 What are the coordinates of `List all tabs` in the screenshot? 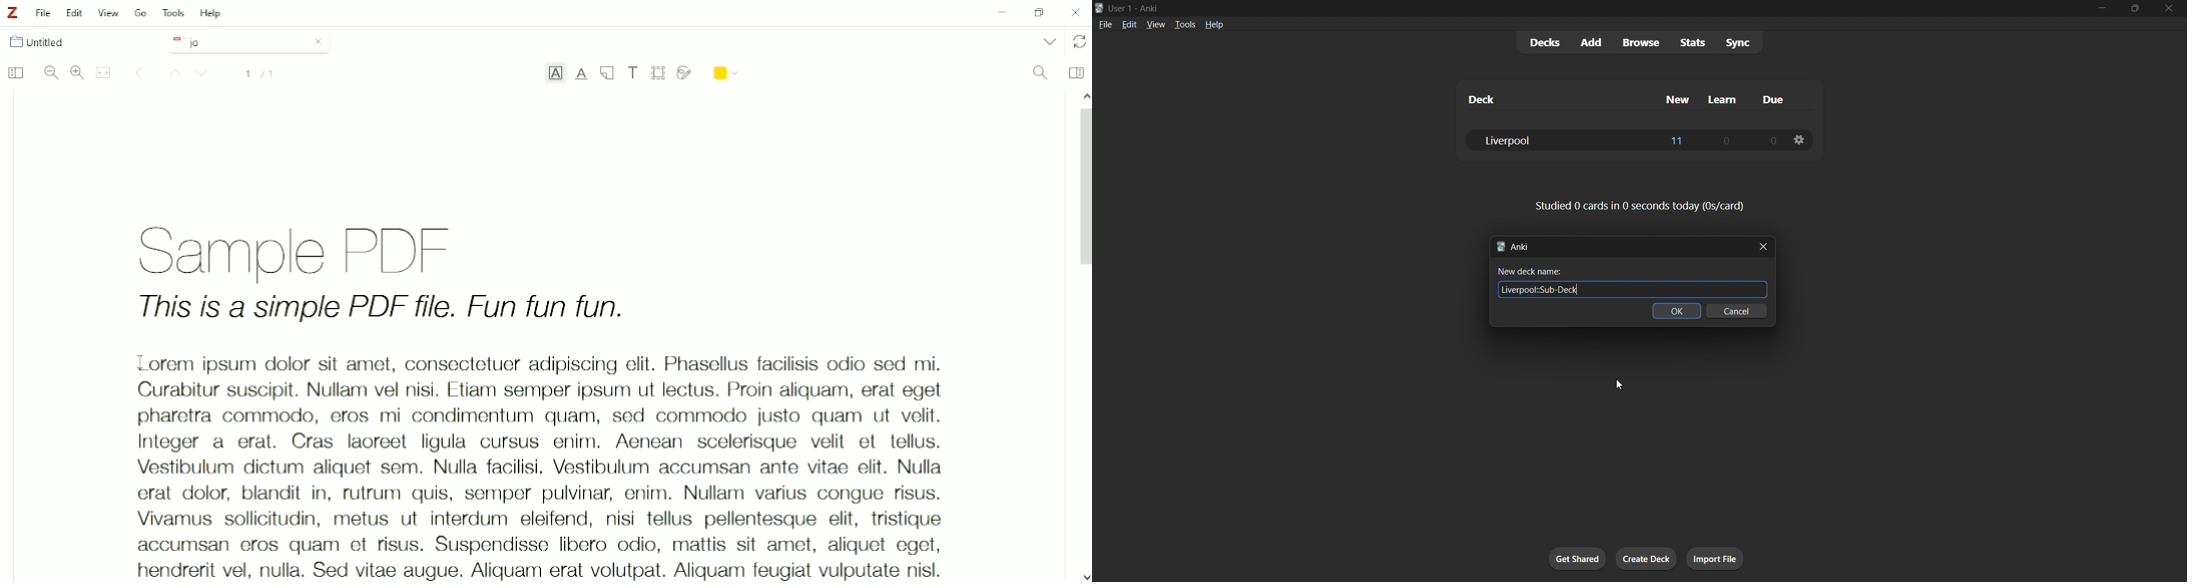 It's located at (1048, 41).